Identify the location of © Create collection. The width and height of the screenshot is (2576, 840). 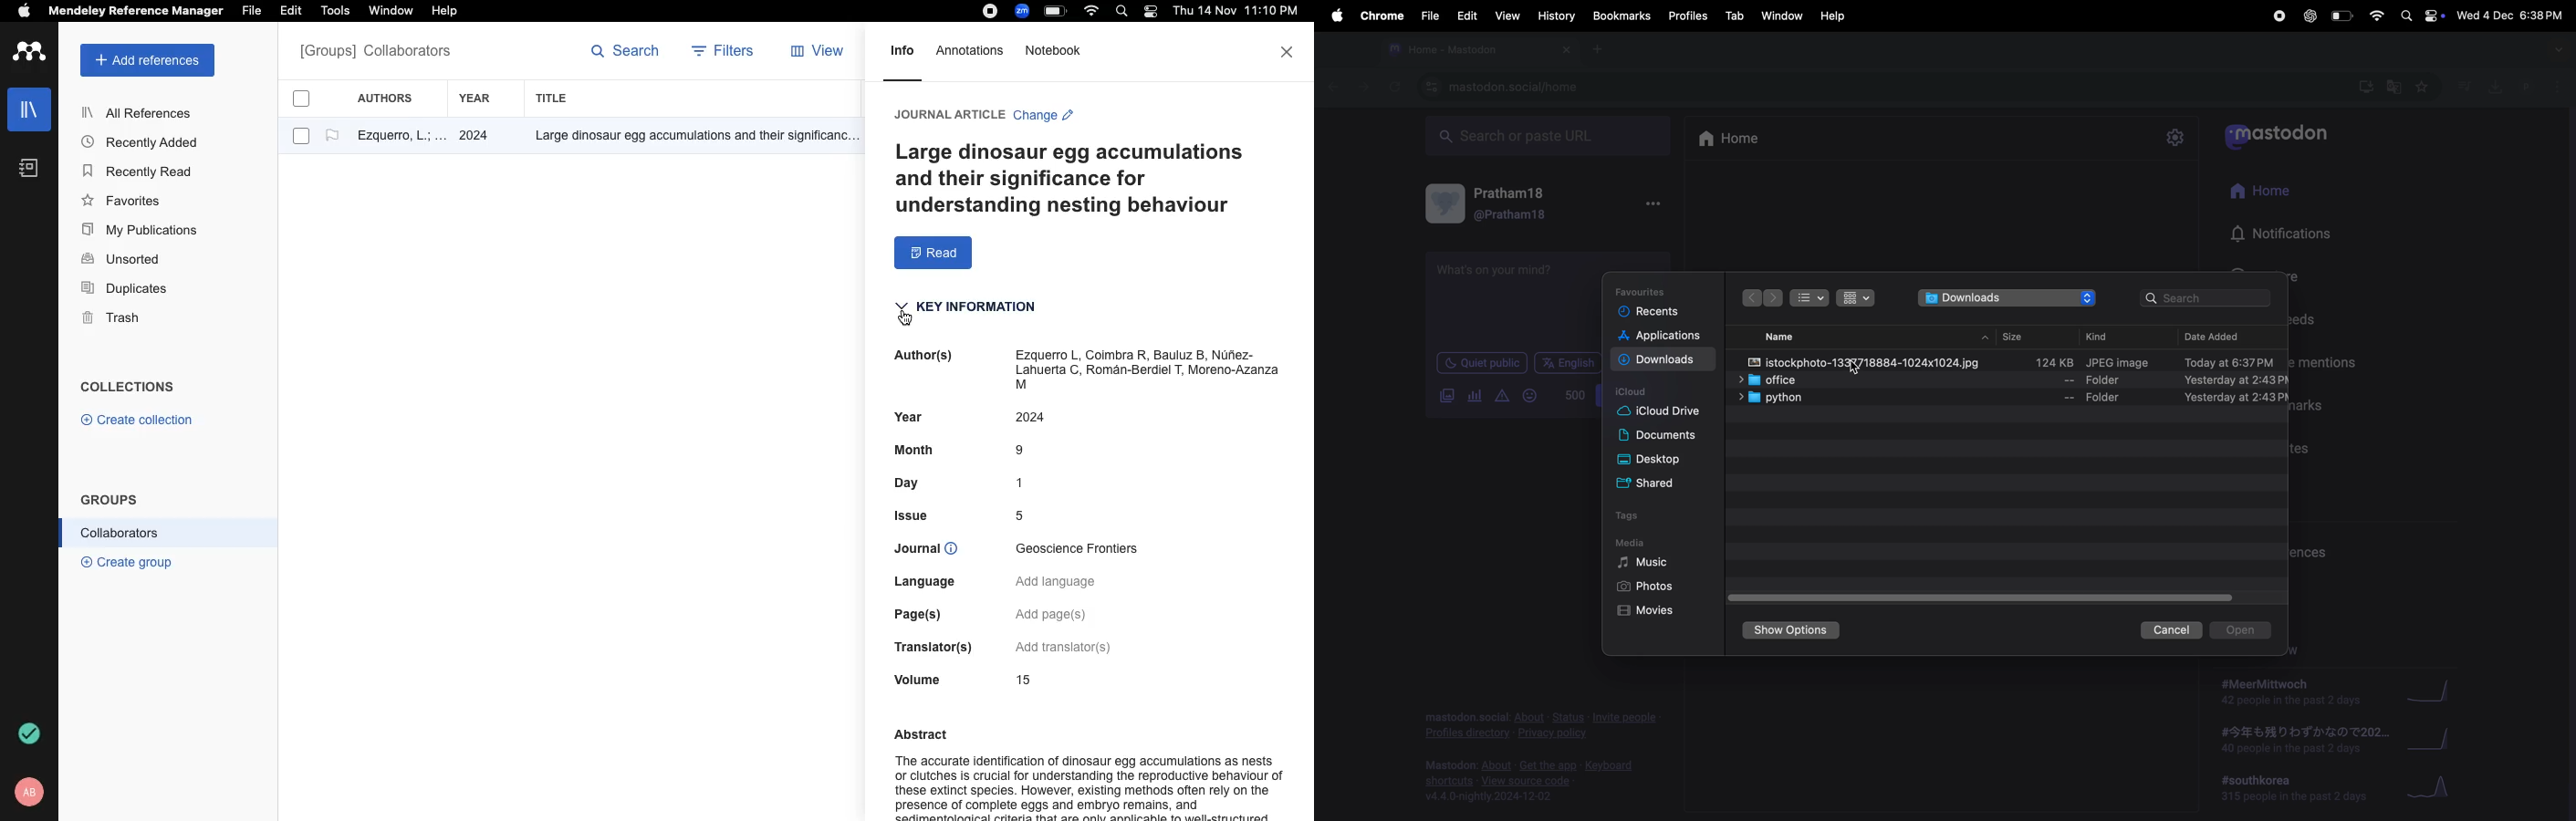
(138, 423).